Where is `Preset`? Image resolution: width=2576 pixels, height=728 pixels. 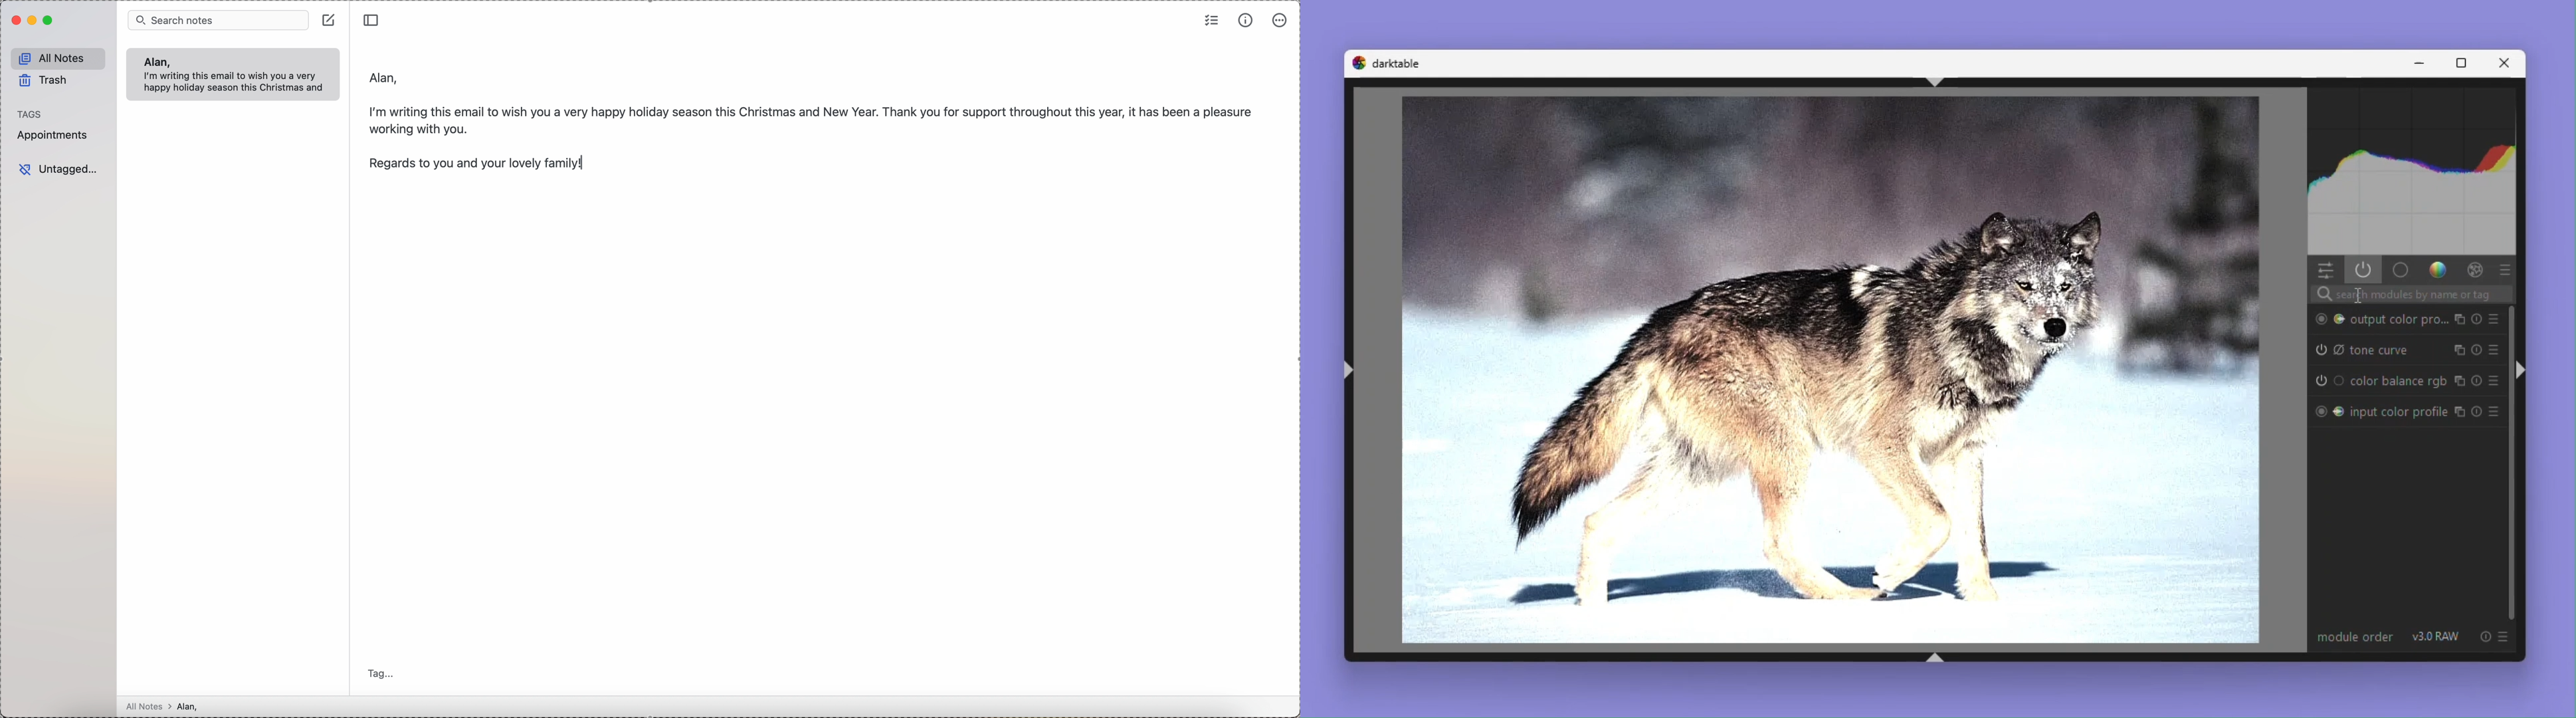 Preset is located at coordinates (2494, 350).